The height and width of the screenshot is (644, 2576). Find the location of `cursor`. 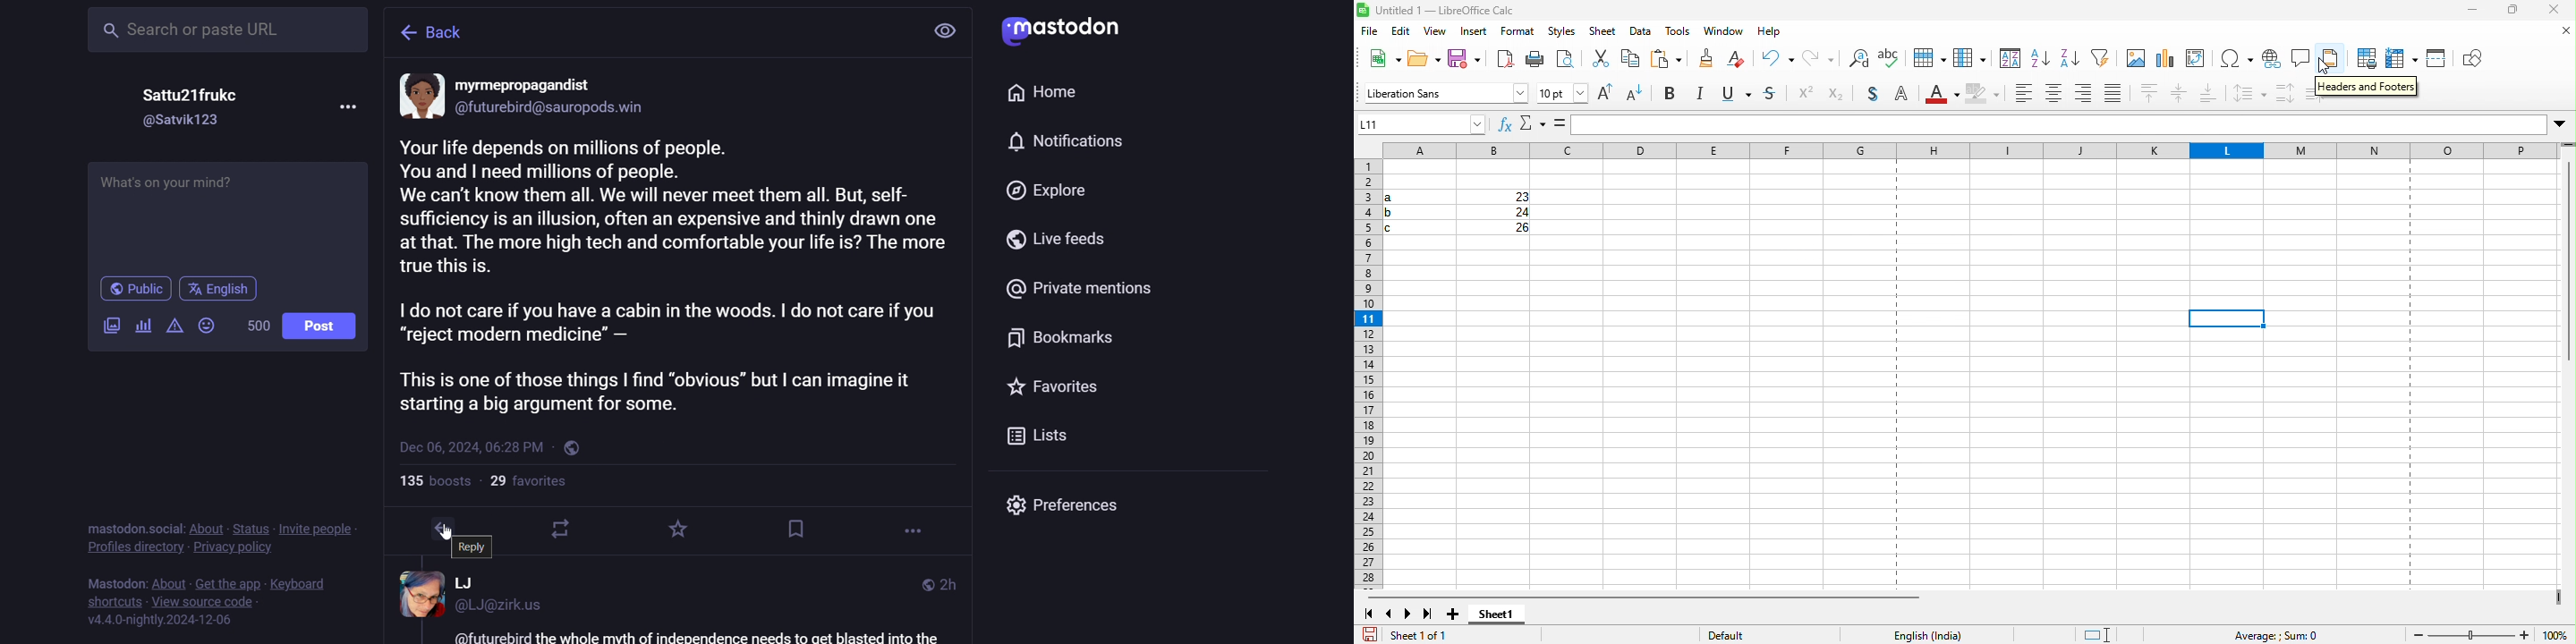

cursor is located at coordinates (446, 533).